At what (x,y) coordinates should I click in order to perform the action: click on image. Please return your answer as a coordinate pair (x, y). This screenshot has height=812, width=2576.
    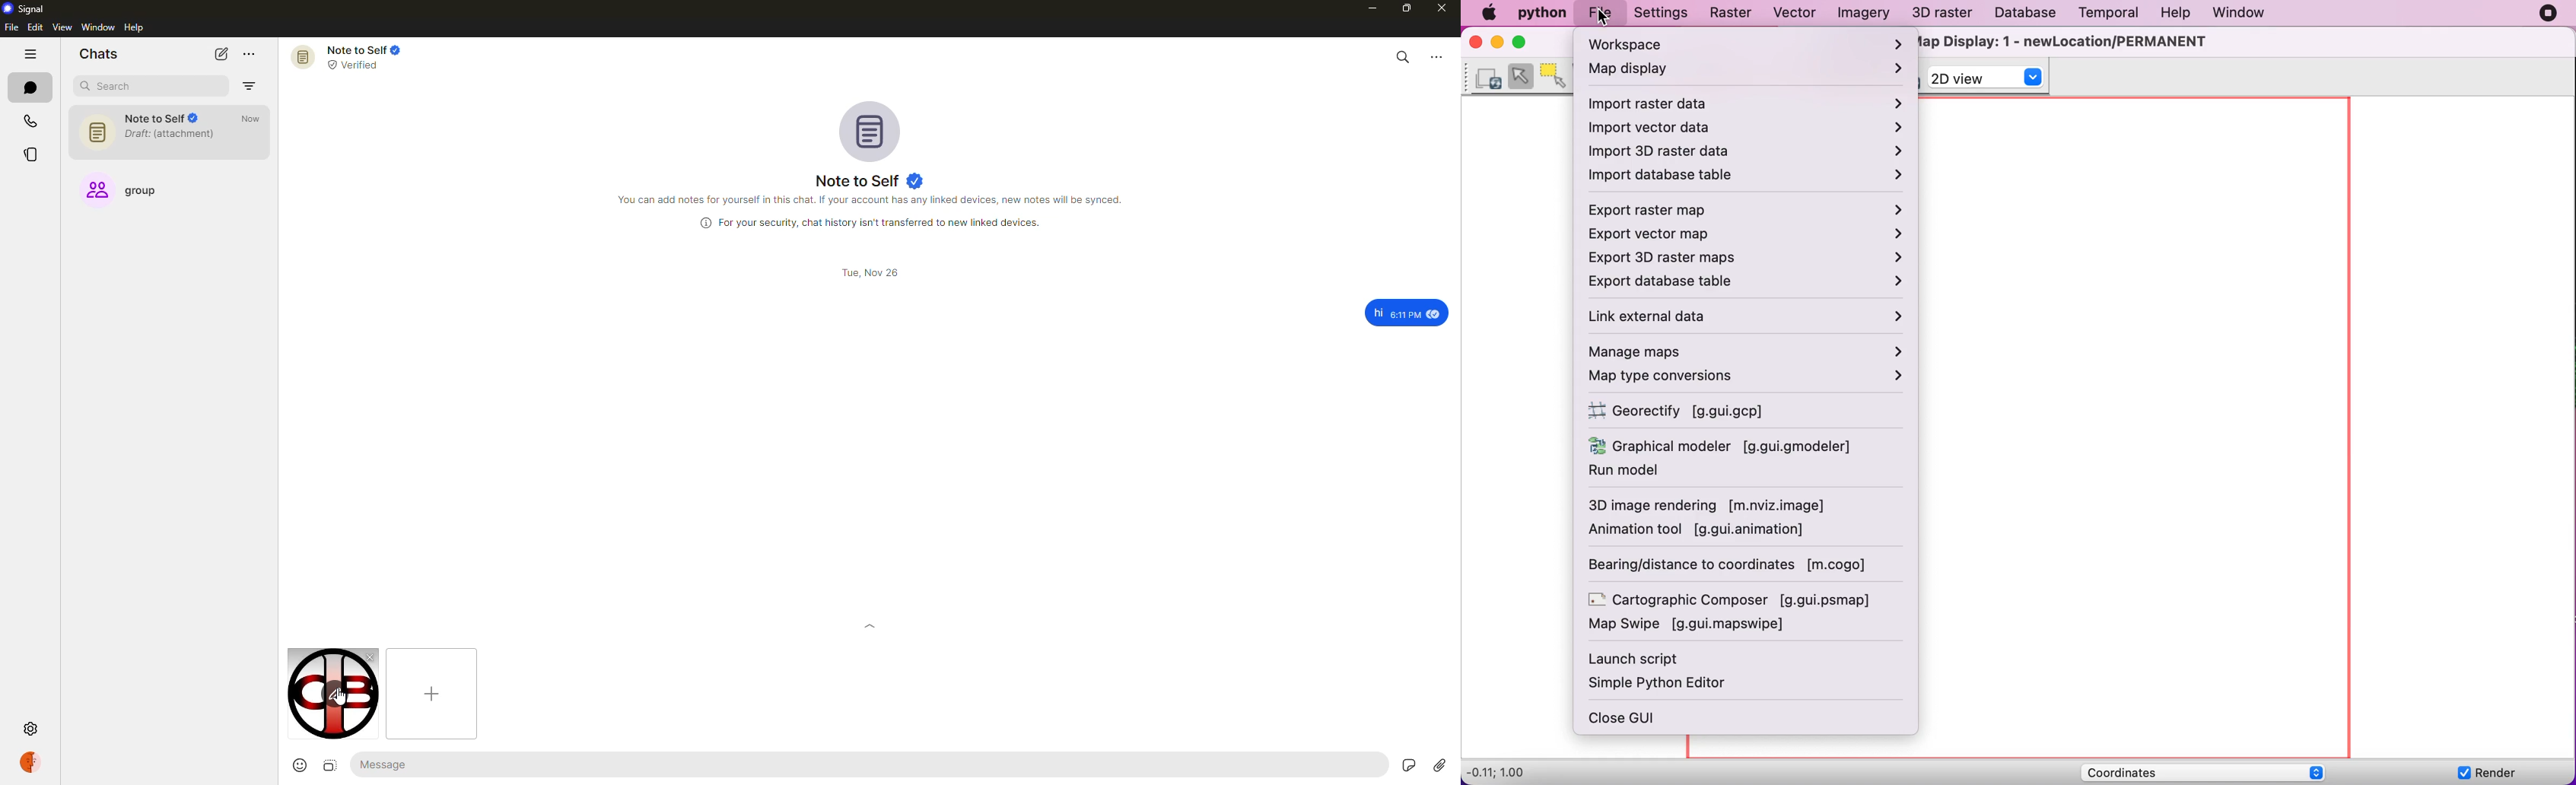
    Looking at the image, I should click on (331, 766).